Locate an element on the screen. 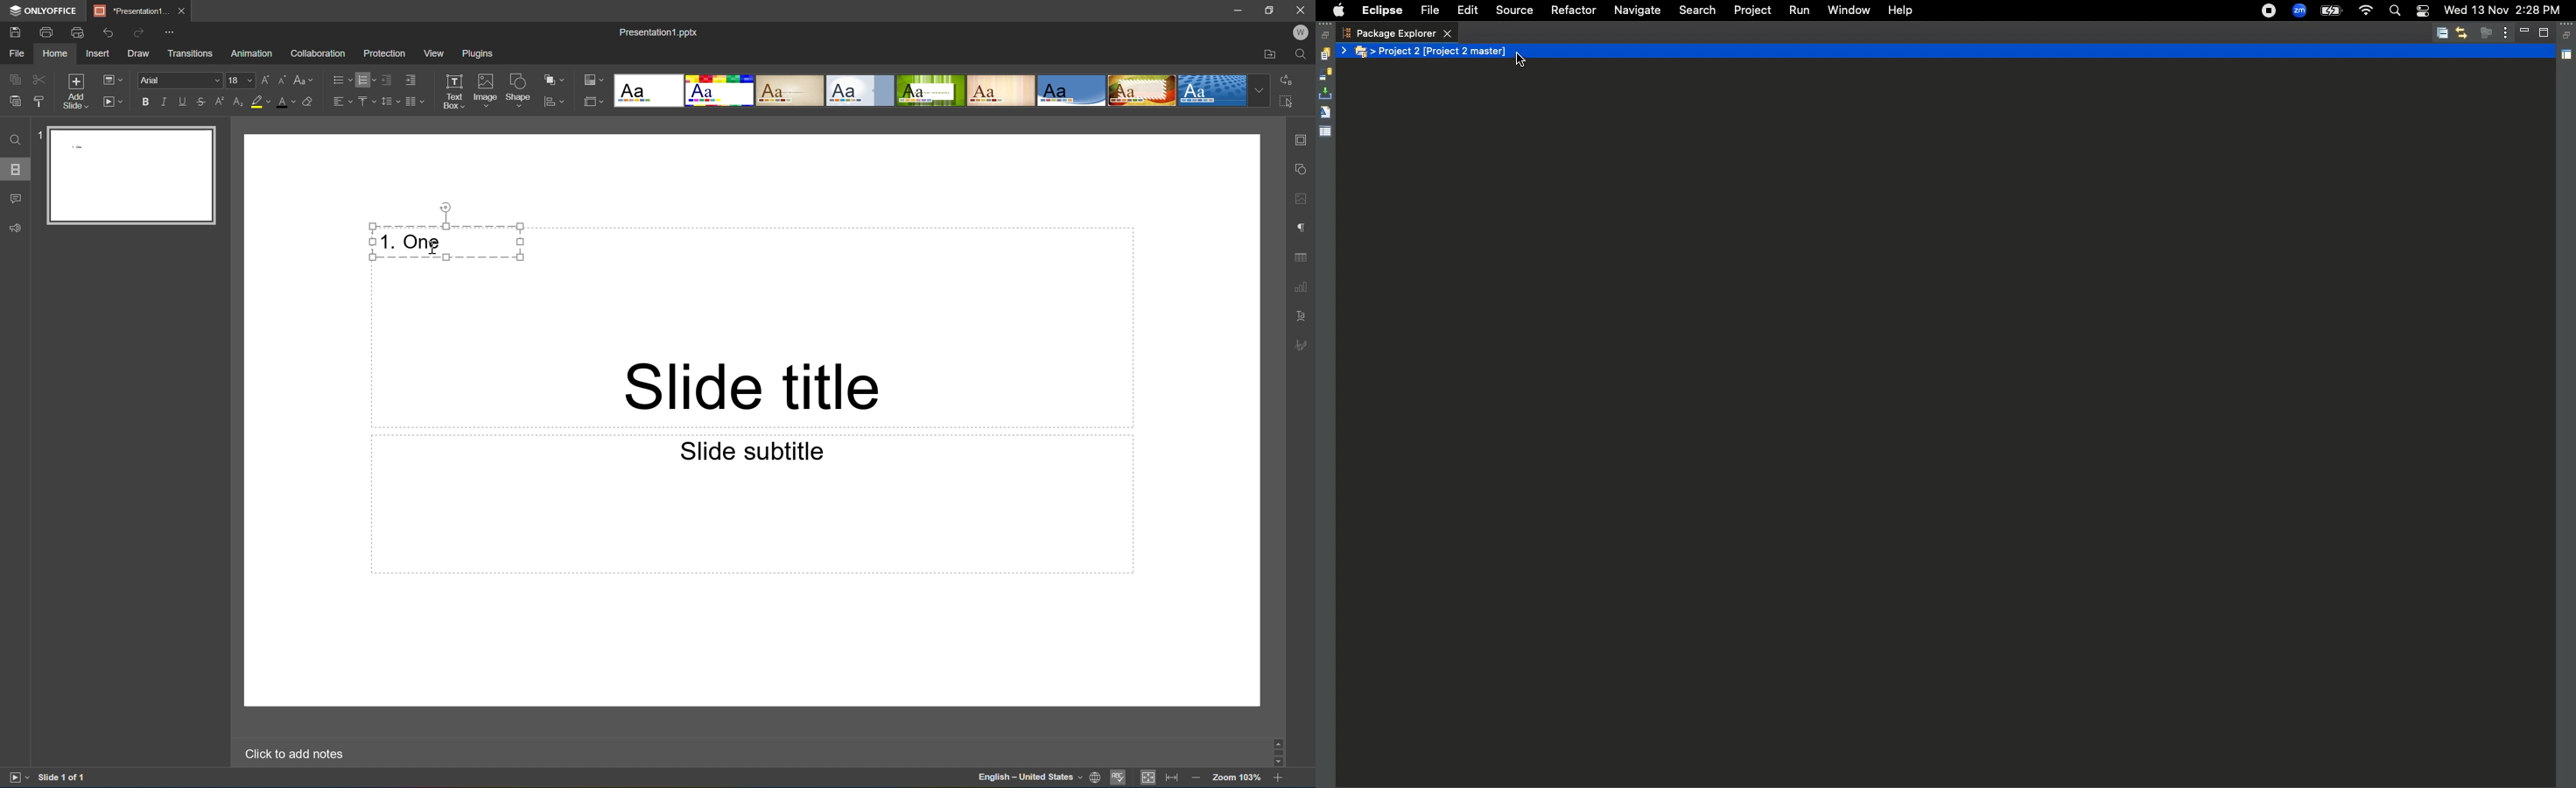 This screenshot has height=812, width=2576. Close is located at coordinates (185, 11).